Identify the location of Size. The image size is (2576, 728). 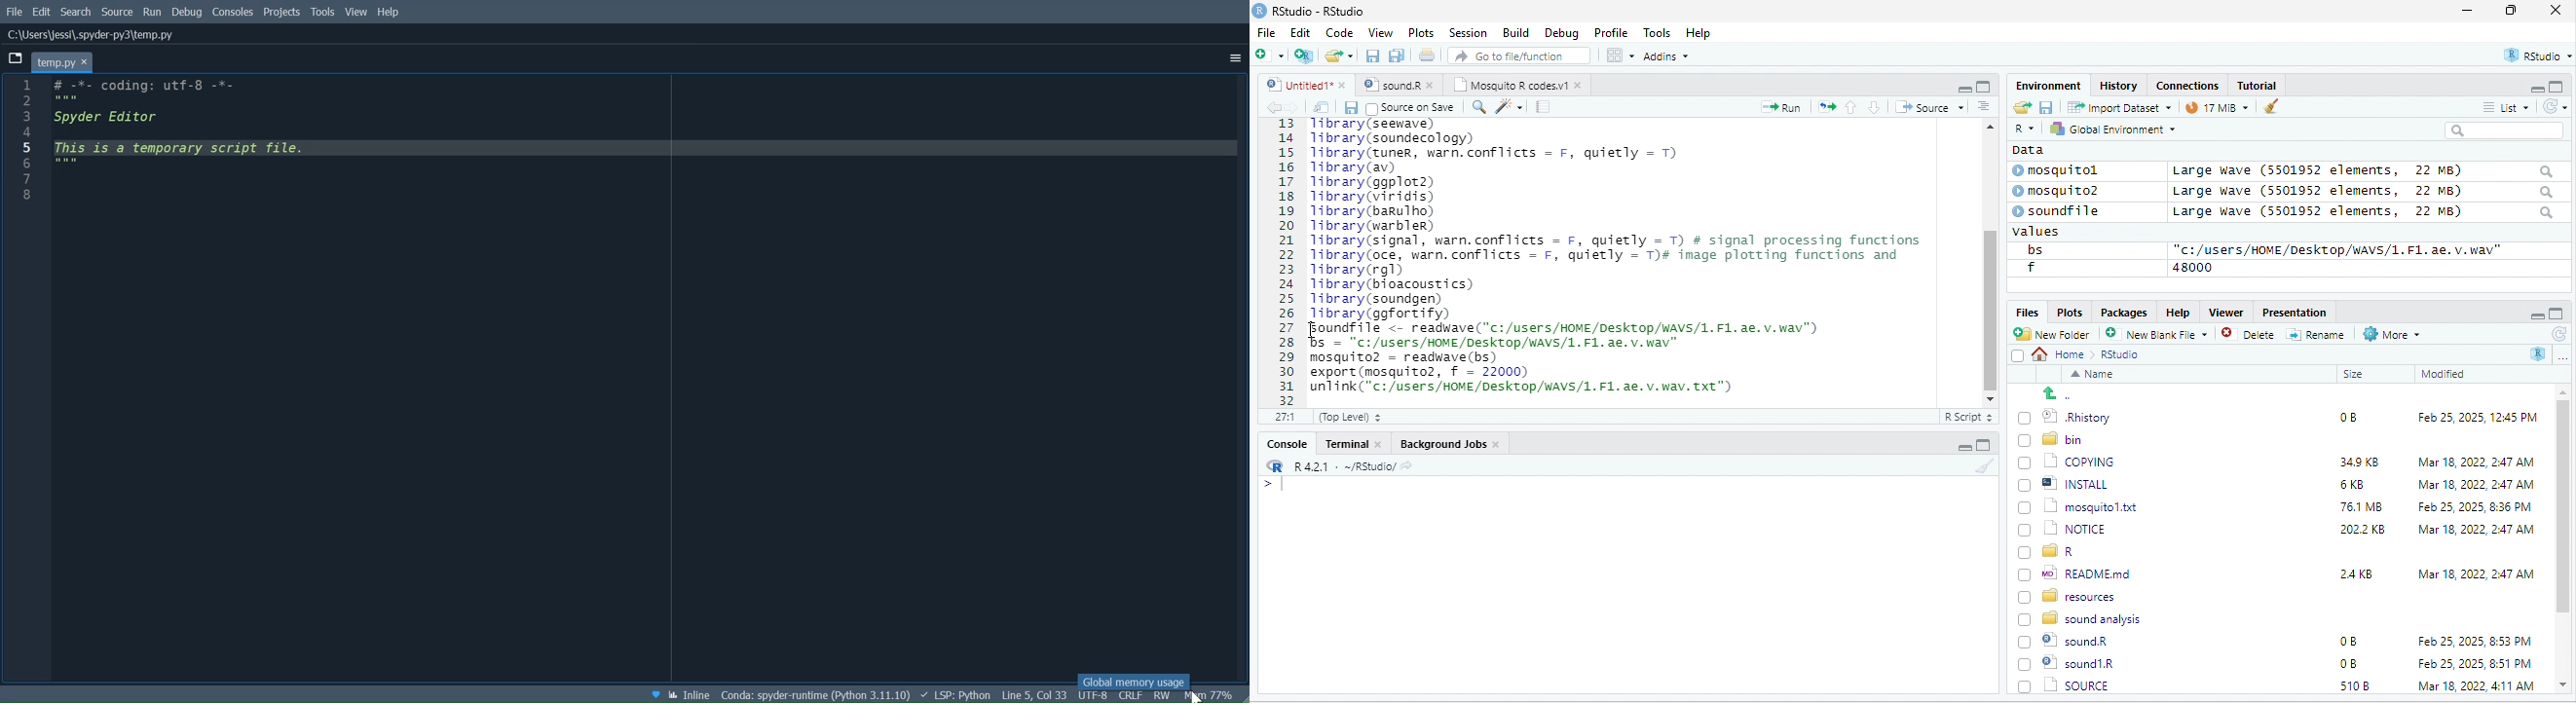
(2354, 375).